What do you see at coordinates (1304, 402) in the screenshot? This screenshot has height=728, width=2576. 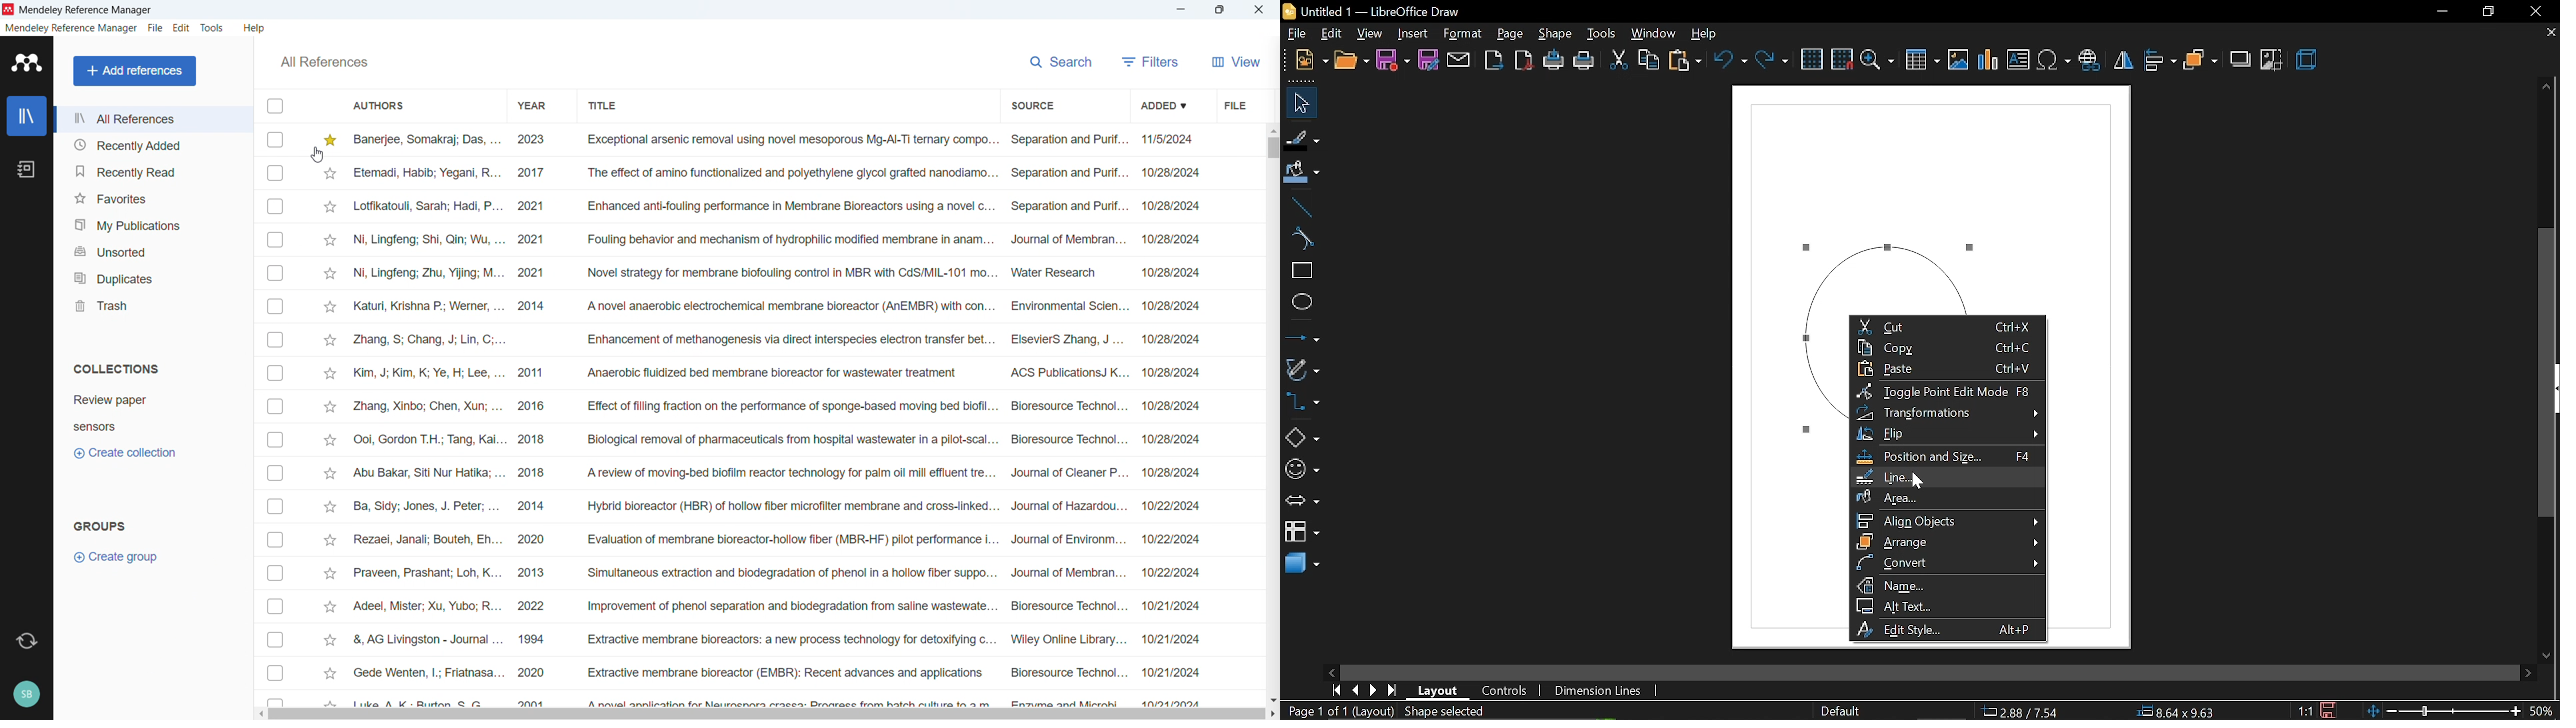 I see `connectors` at bounding box center [1304, 402].